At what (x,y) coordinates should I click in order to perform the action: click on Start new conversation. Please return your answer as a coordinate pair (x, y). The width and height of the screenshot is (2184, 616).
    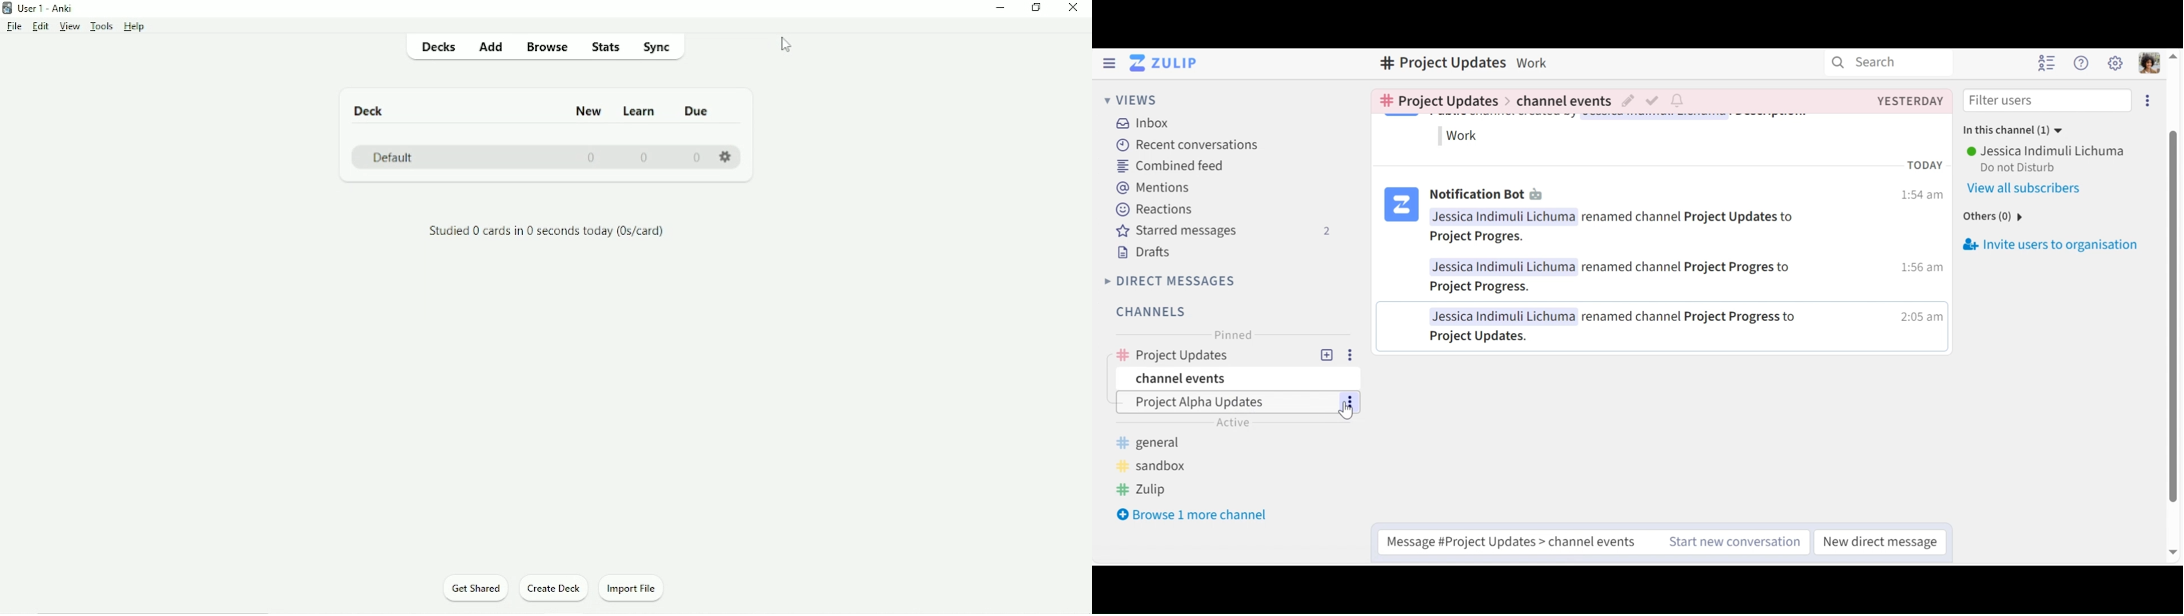
    Looking at the image, I should click on (1736, 542).